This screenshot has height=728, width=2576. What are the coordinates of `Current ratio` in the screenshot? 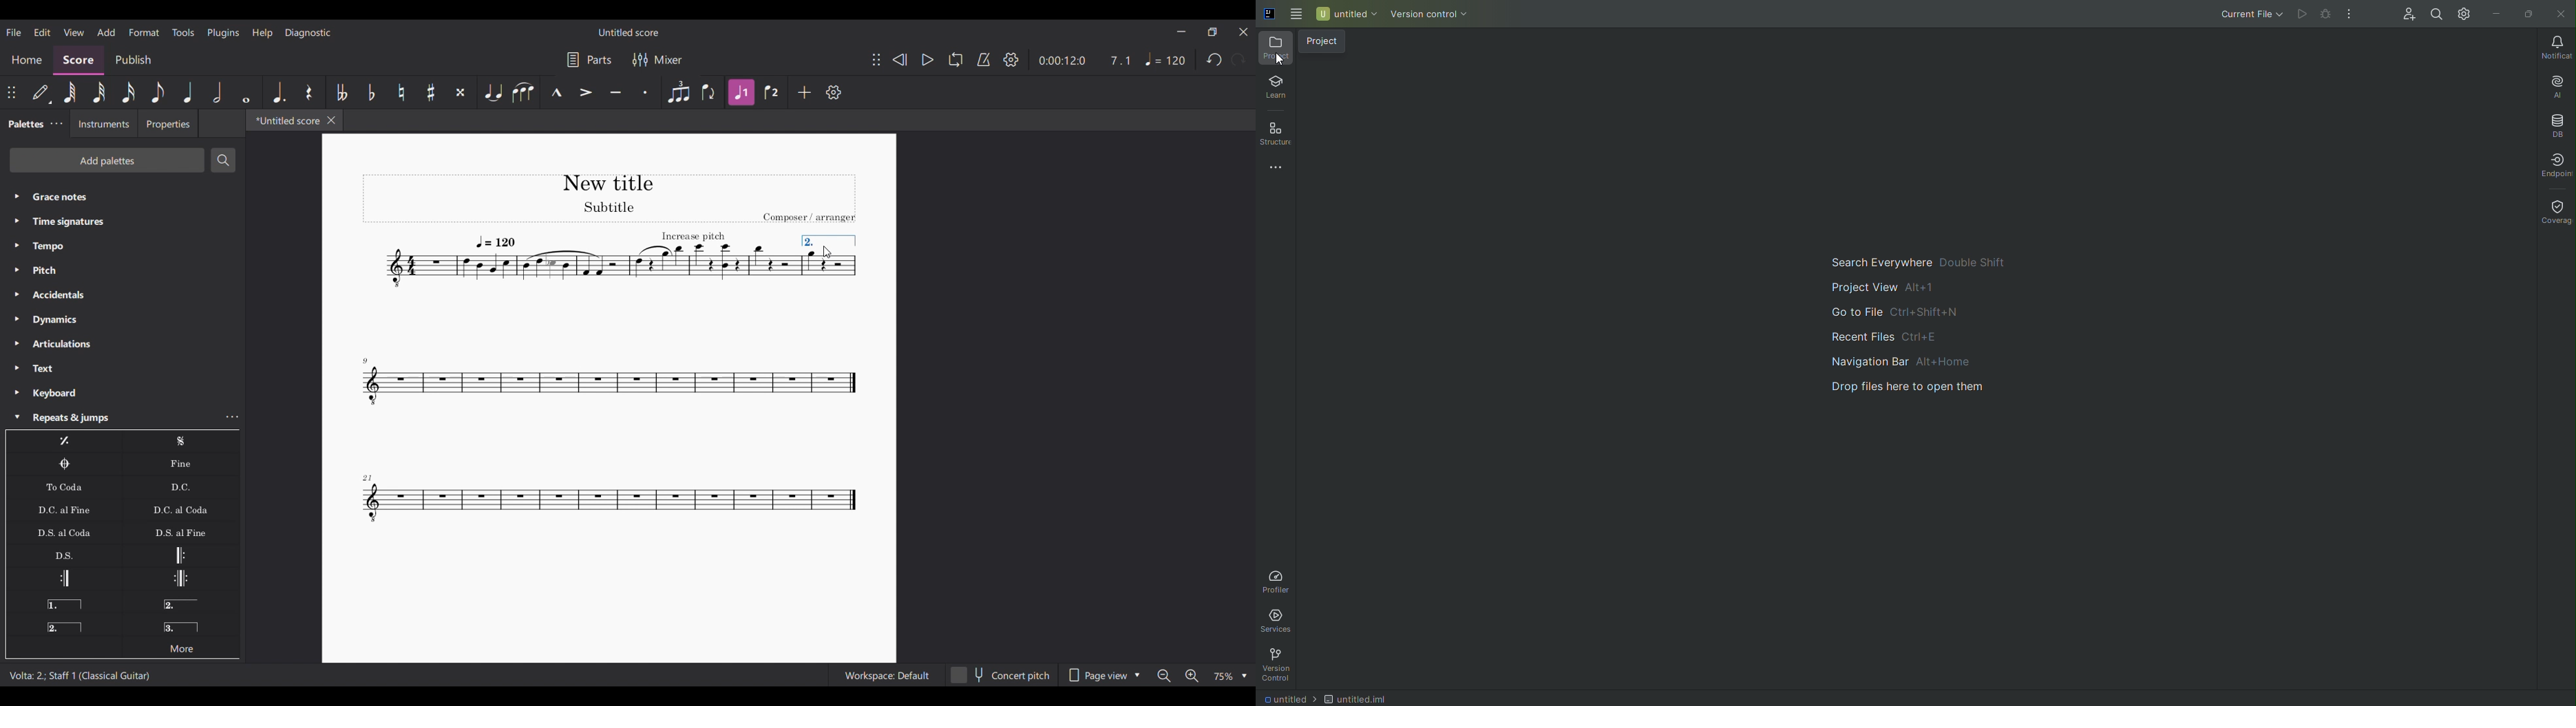 It's located at (1120, 61).